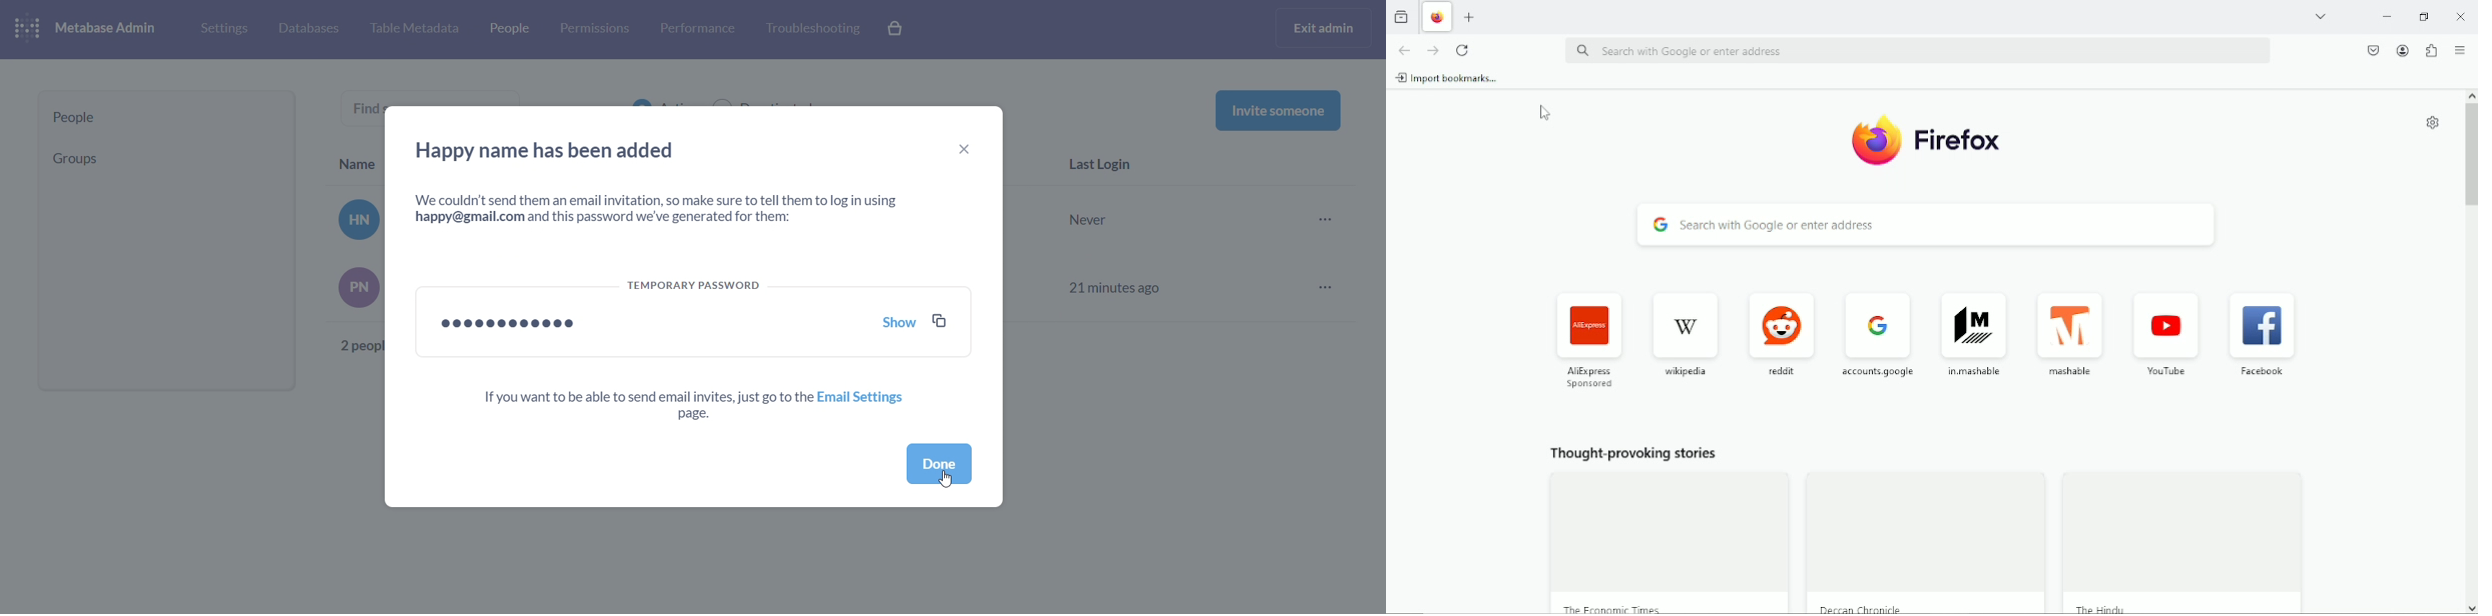 The width and height of the screenshot is (2492, 616). Describe the element at coordinates (595, 29) in the screenshot. I see `permissions` at that location.